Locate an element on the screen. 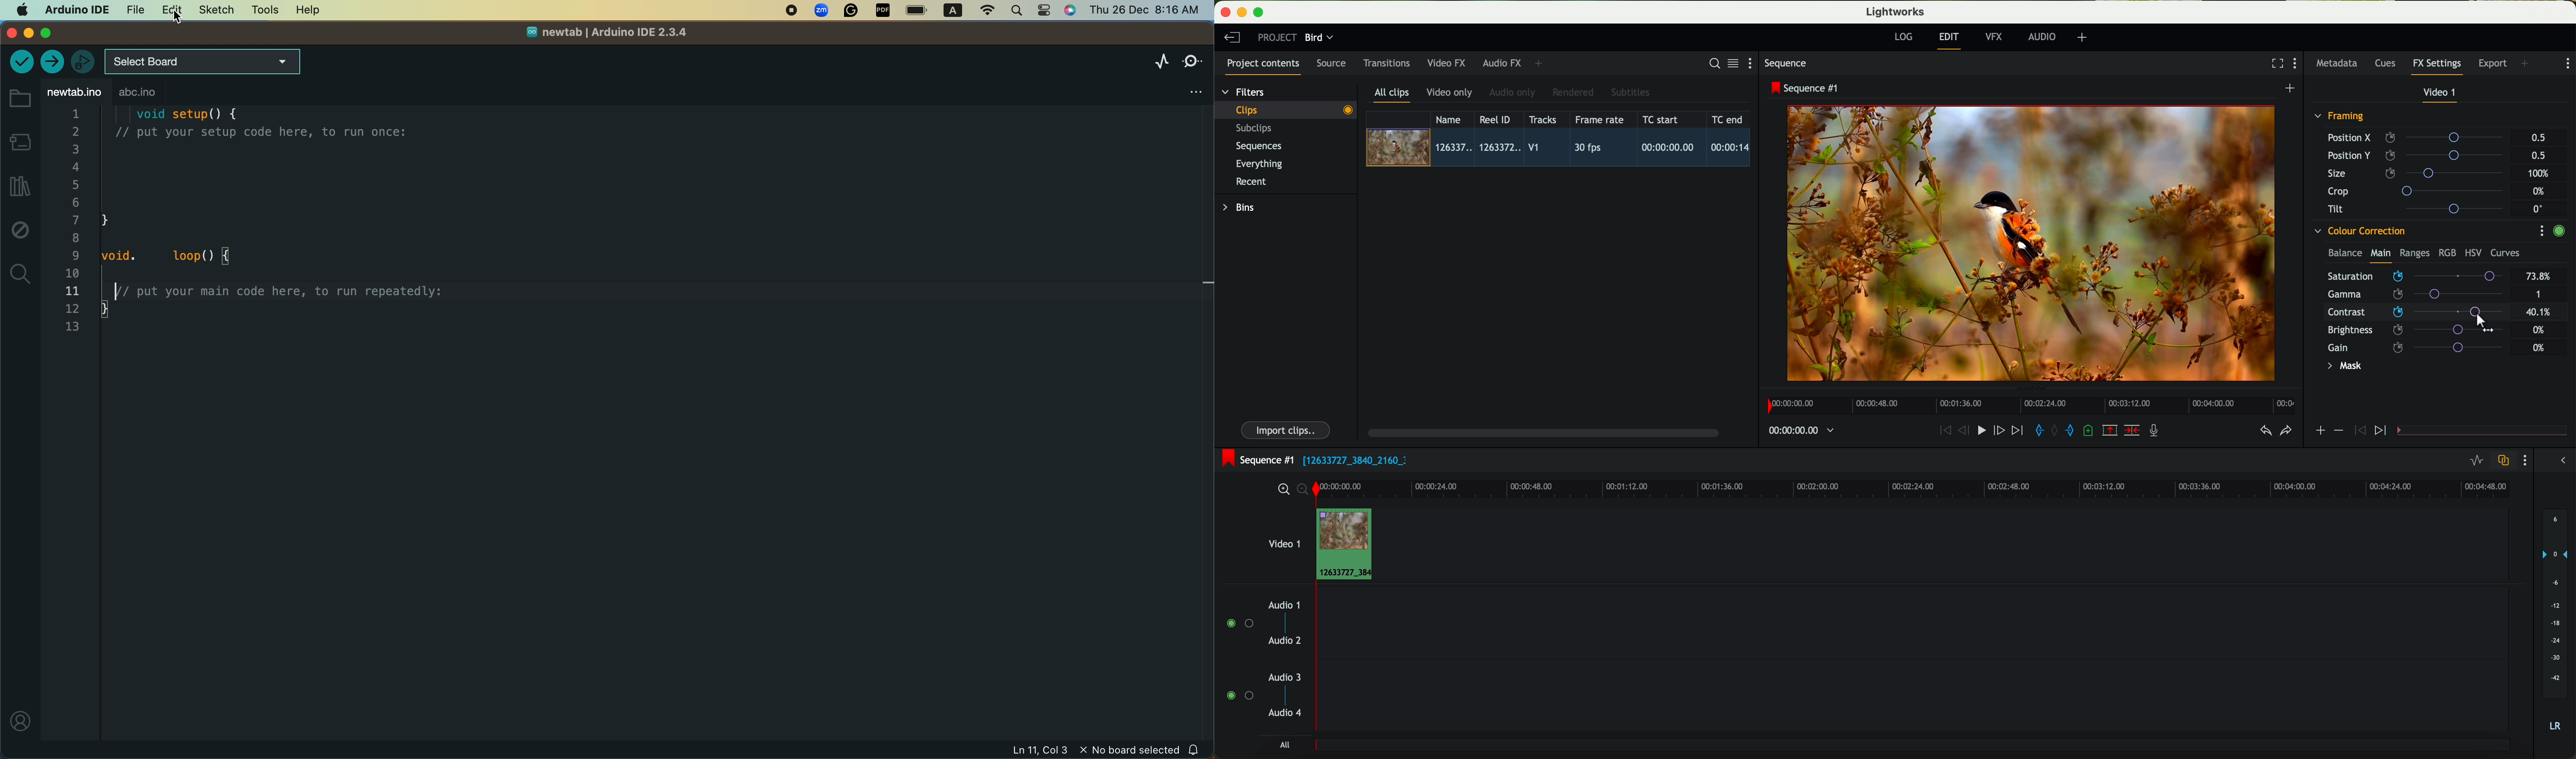 This screenshot has width=2576, height=784. video 1 is located at coordinates (2441, 94).